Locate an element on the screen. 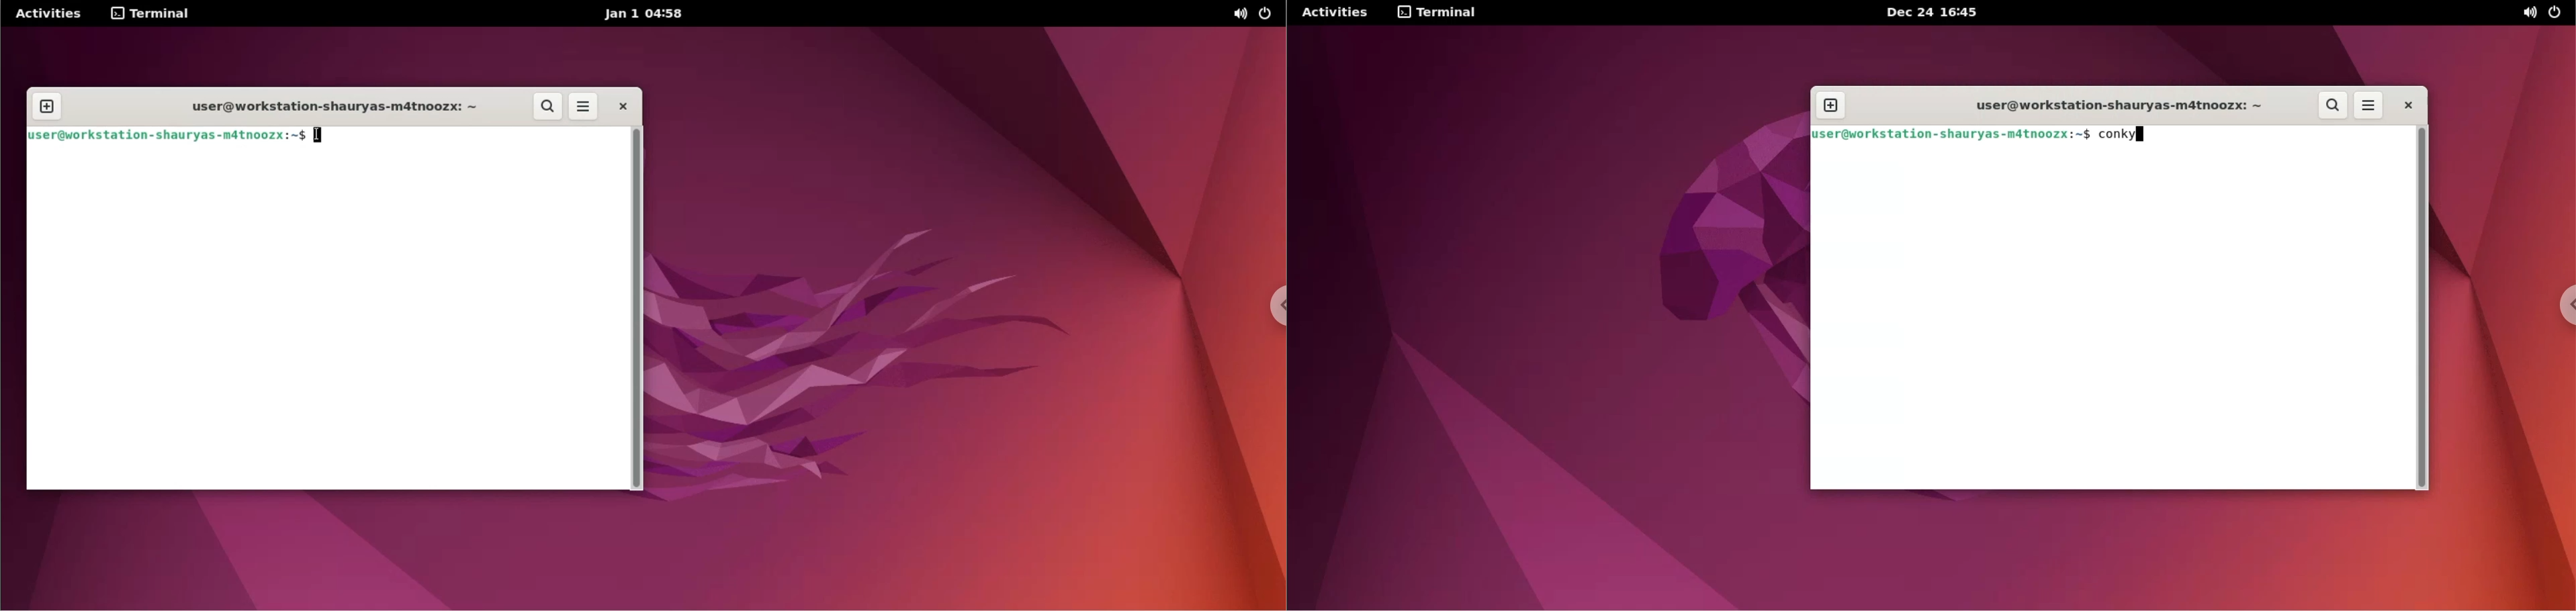  search is located at coordinates (549, 107).